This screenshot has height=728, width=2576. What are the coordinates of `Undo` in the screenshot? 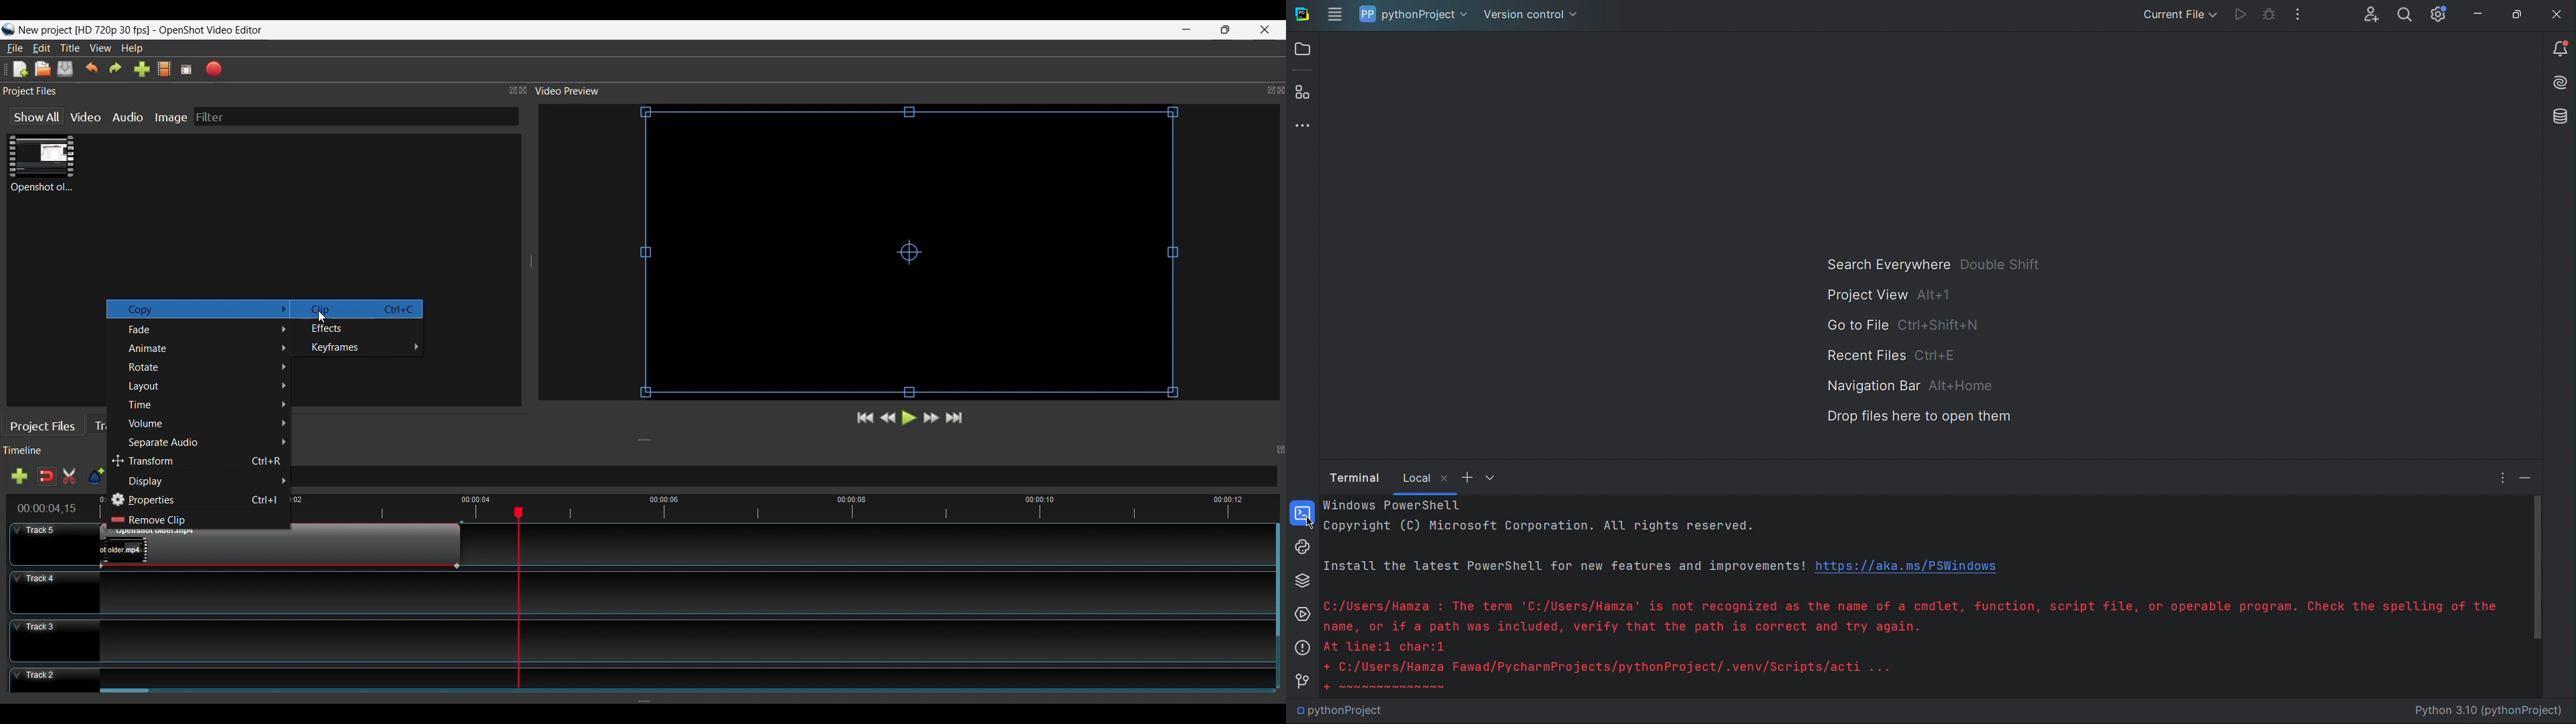 It's located at (93, 68).